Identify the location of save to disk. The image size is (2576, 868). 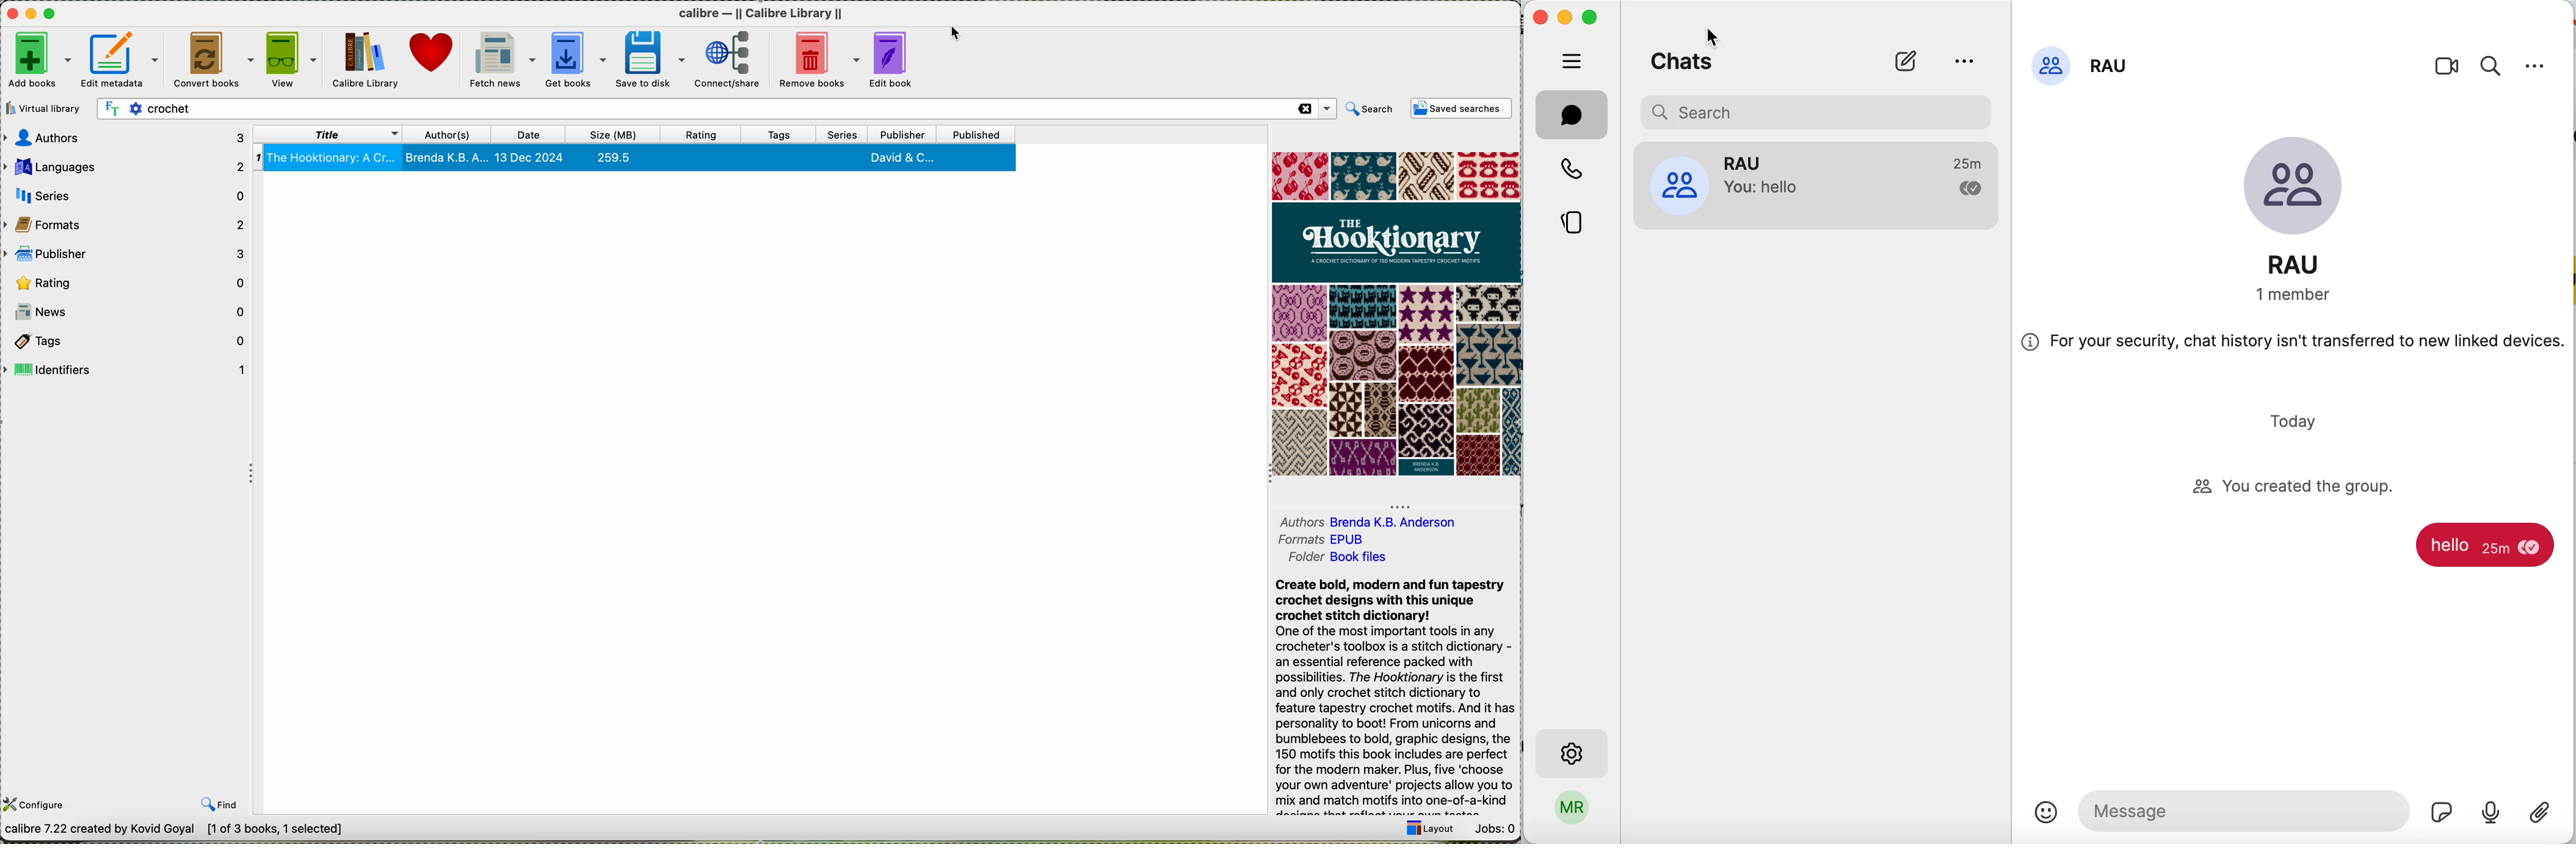
(650, 58).